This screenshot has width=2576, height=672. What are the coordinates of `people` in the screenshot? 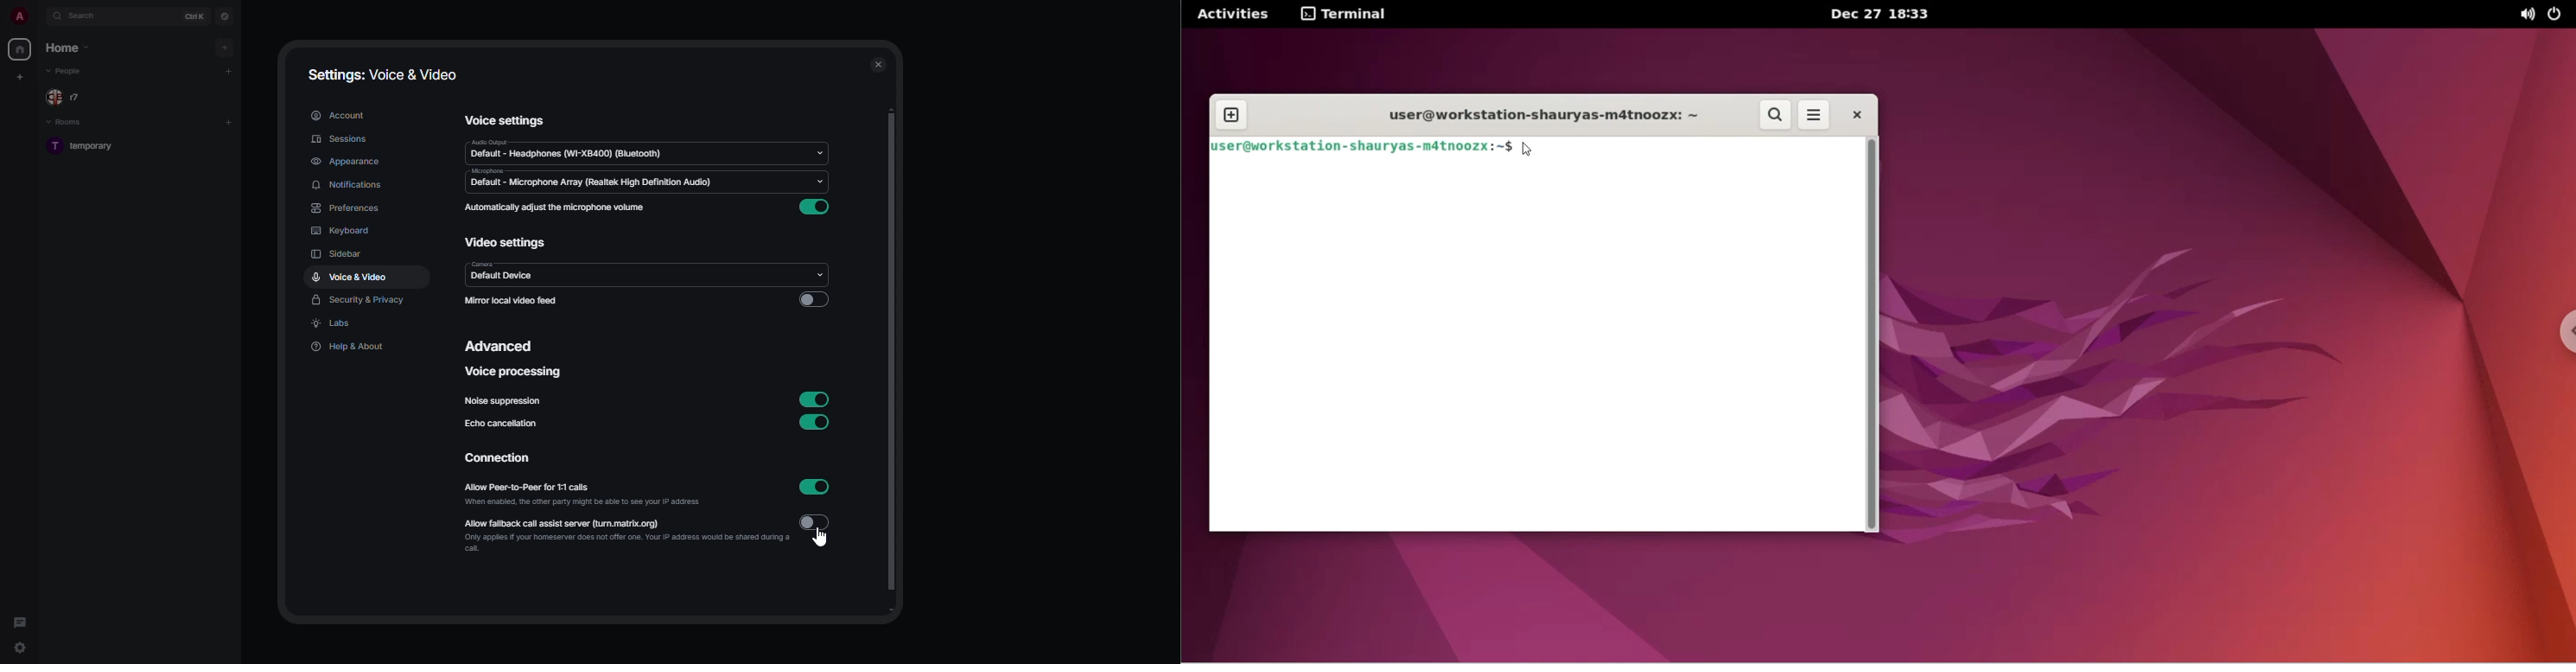 It's located at (67, 73).